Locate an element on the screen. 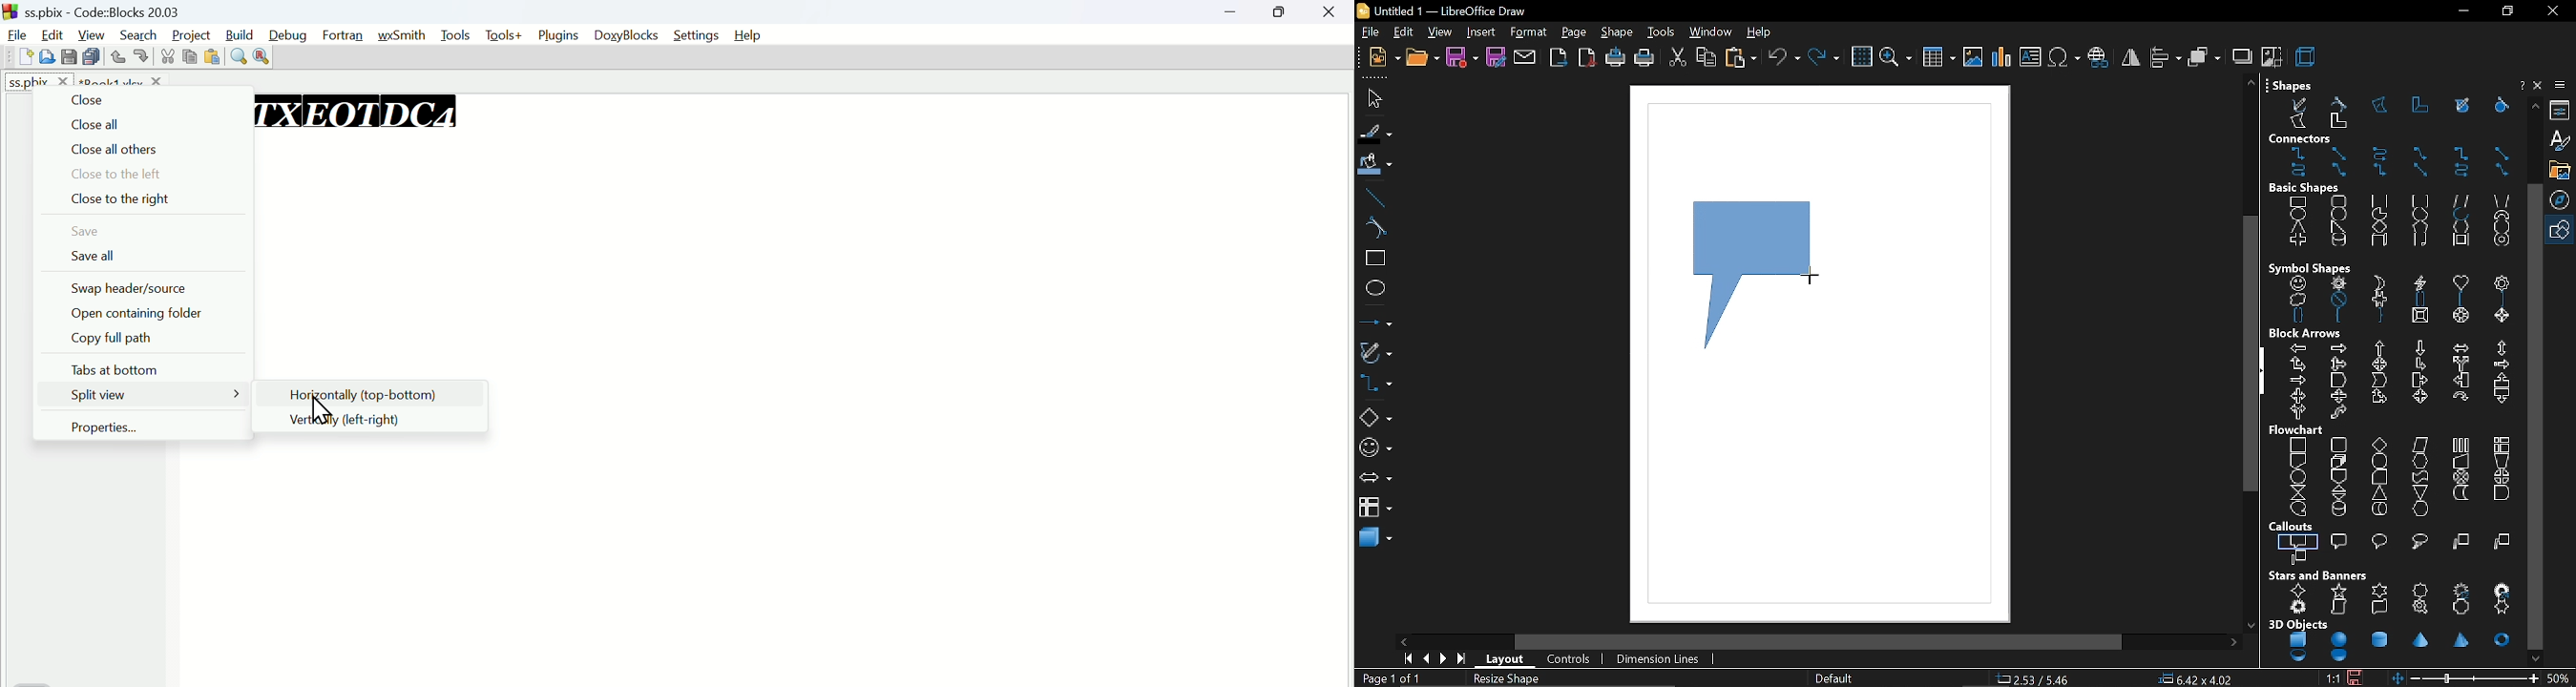 This screenshot has height=700, width=2576. tools is located at coordinates (1664, 33).